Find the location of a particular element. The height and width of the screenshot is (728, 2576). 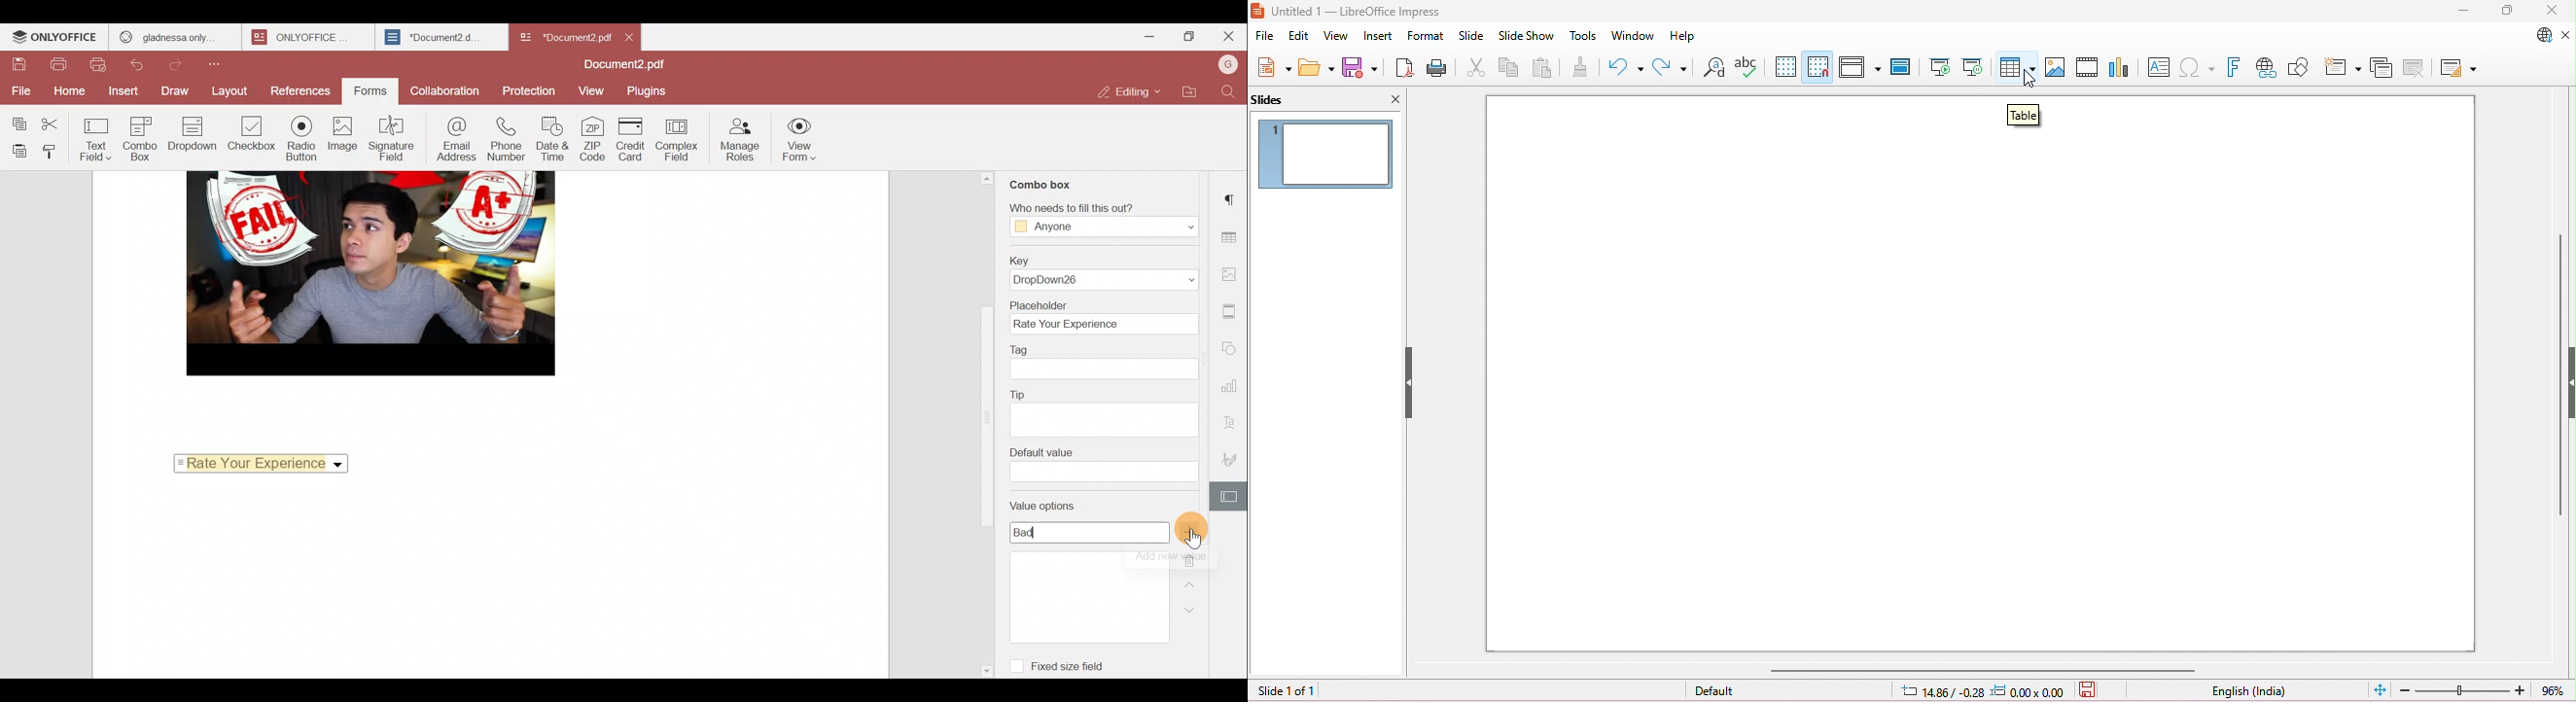

zoom is located at coordinates (2484, 690).